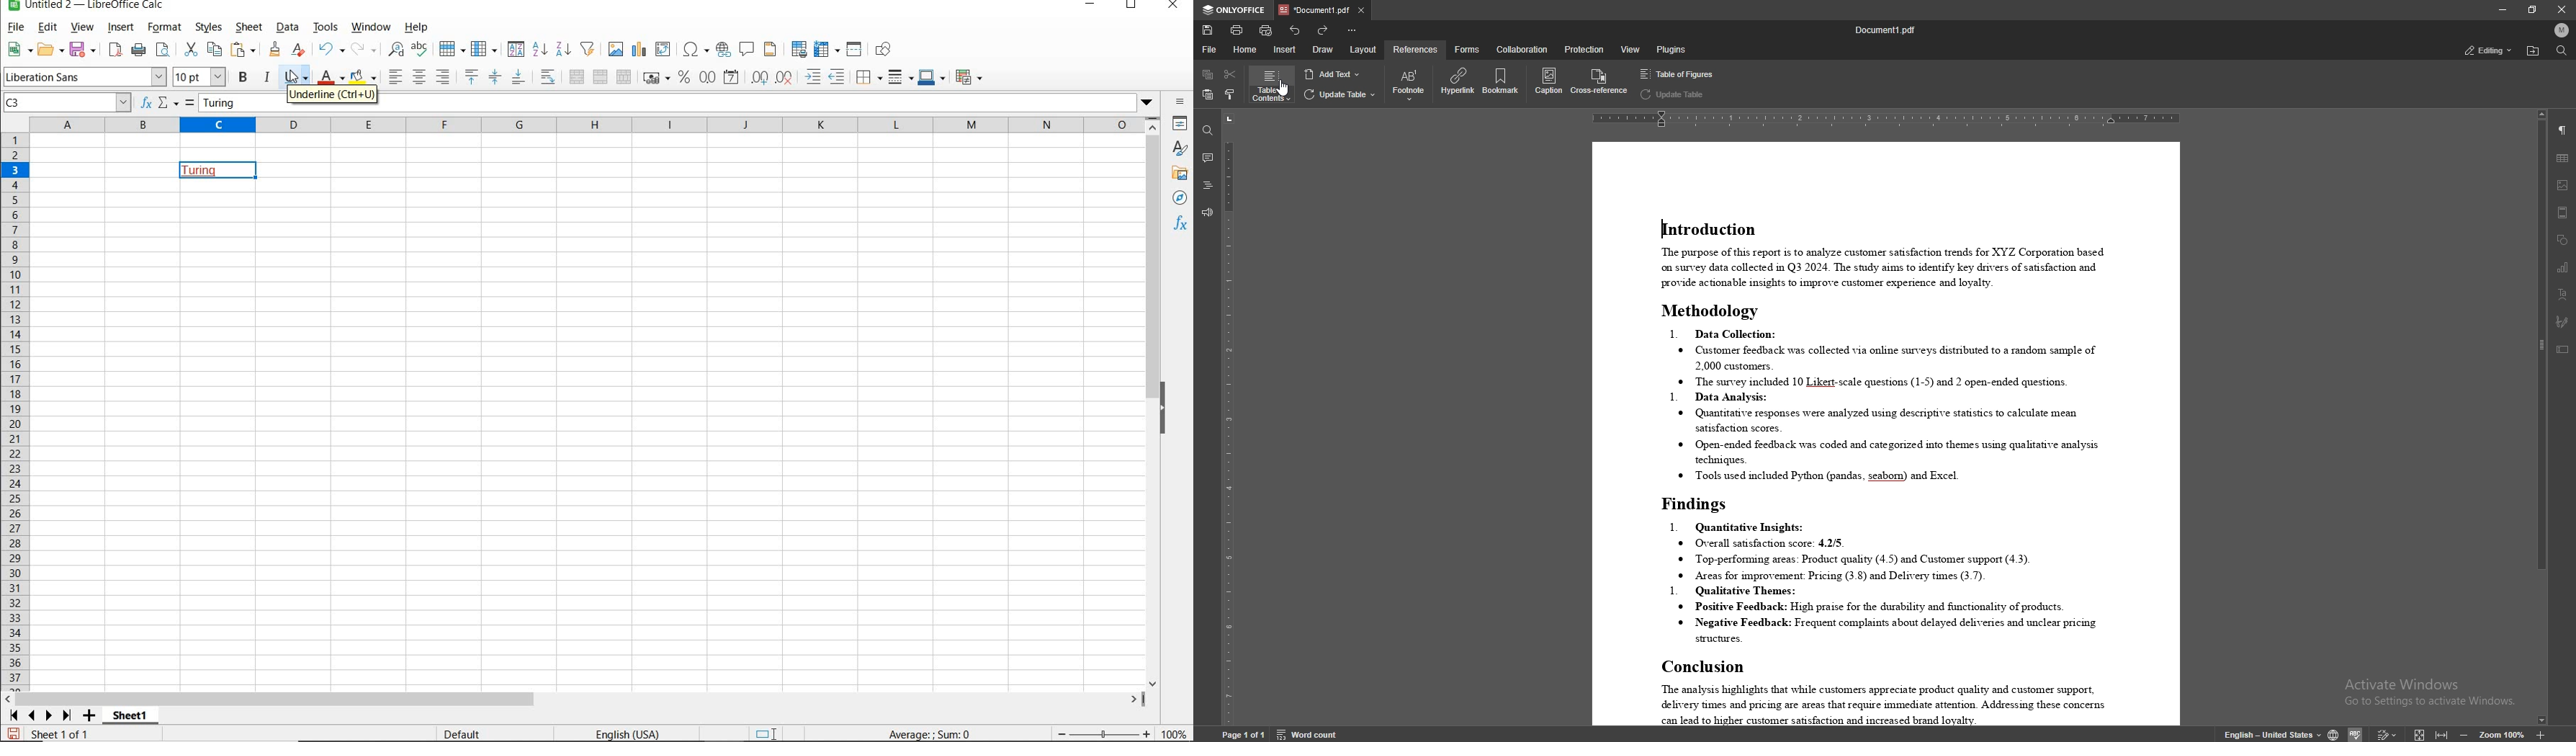 The height and width of the screenshot is (756, 2576). Describe the element at coordinates (931, 77) in the screenshot. I see `BORDER COLOR` at that location.